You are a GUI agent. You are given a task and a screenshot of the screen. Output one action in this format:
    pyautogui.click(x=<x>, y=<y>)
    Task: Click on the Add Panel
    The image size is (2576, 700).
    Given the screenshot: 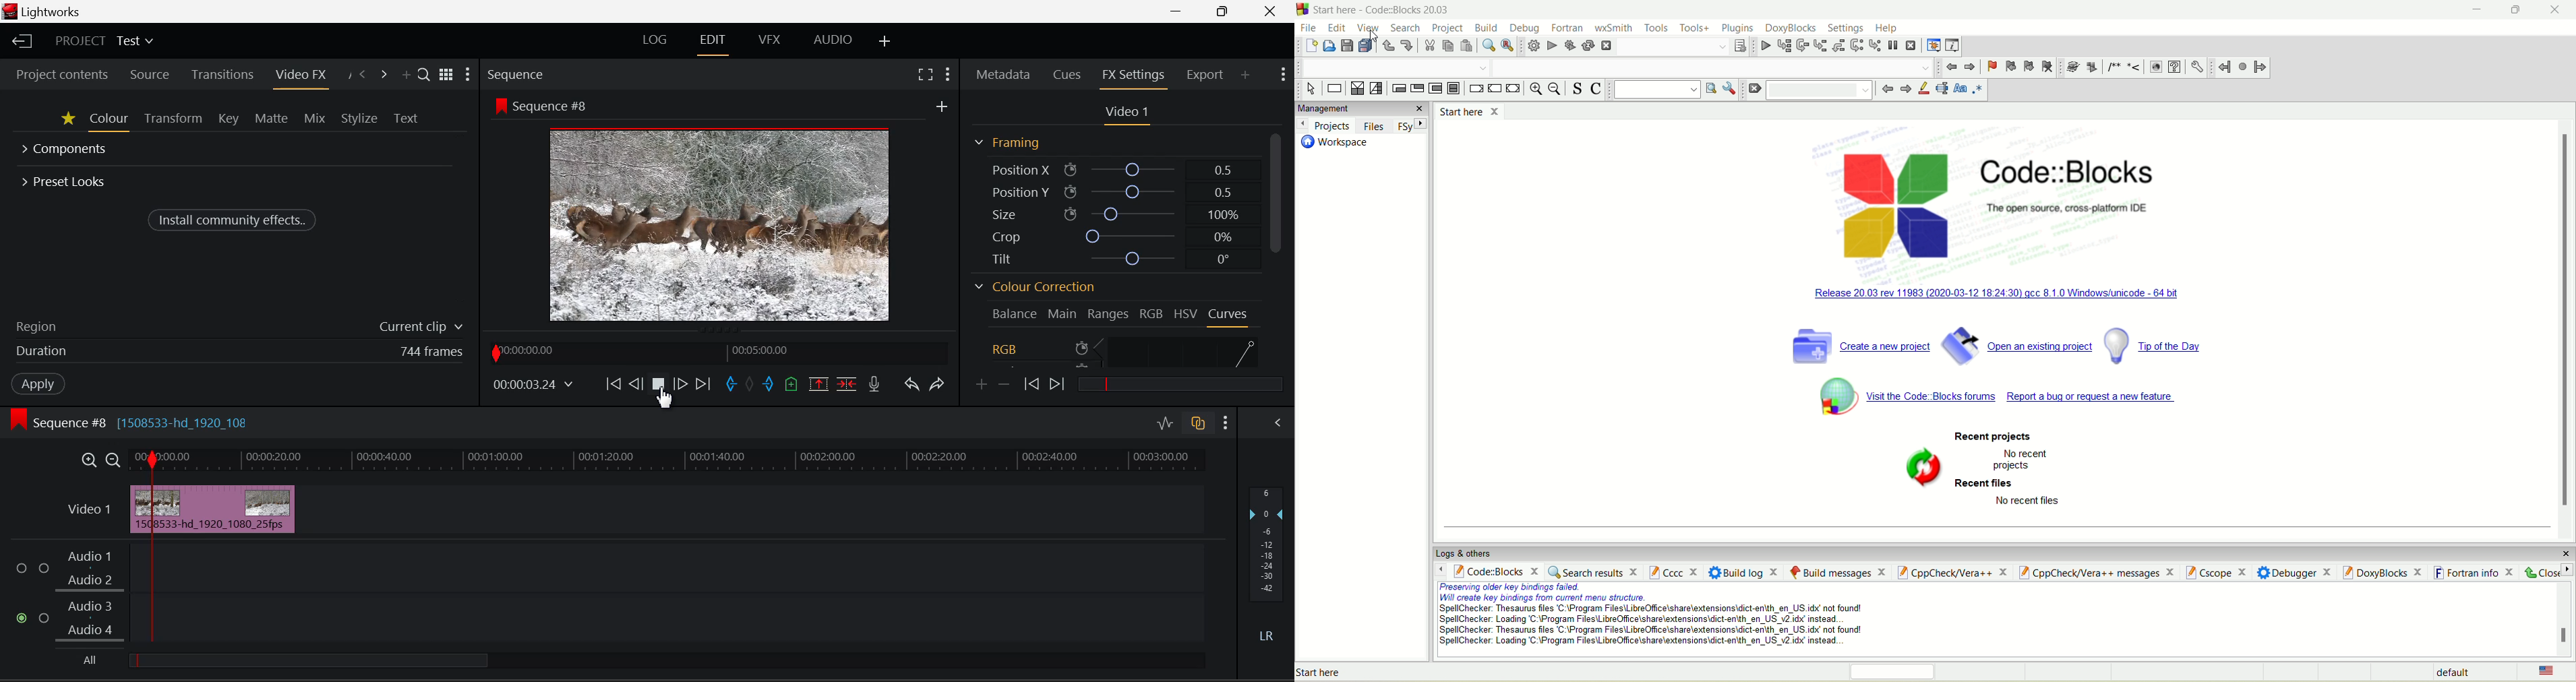 What is the action you would take?
    pyautogui.click(x=405, y=72)
    